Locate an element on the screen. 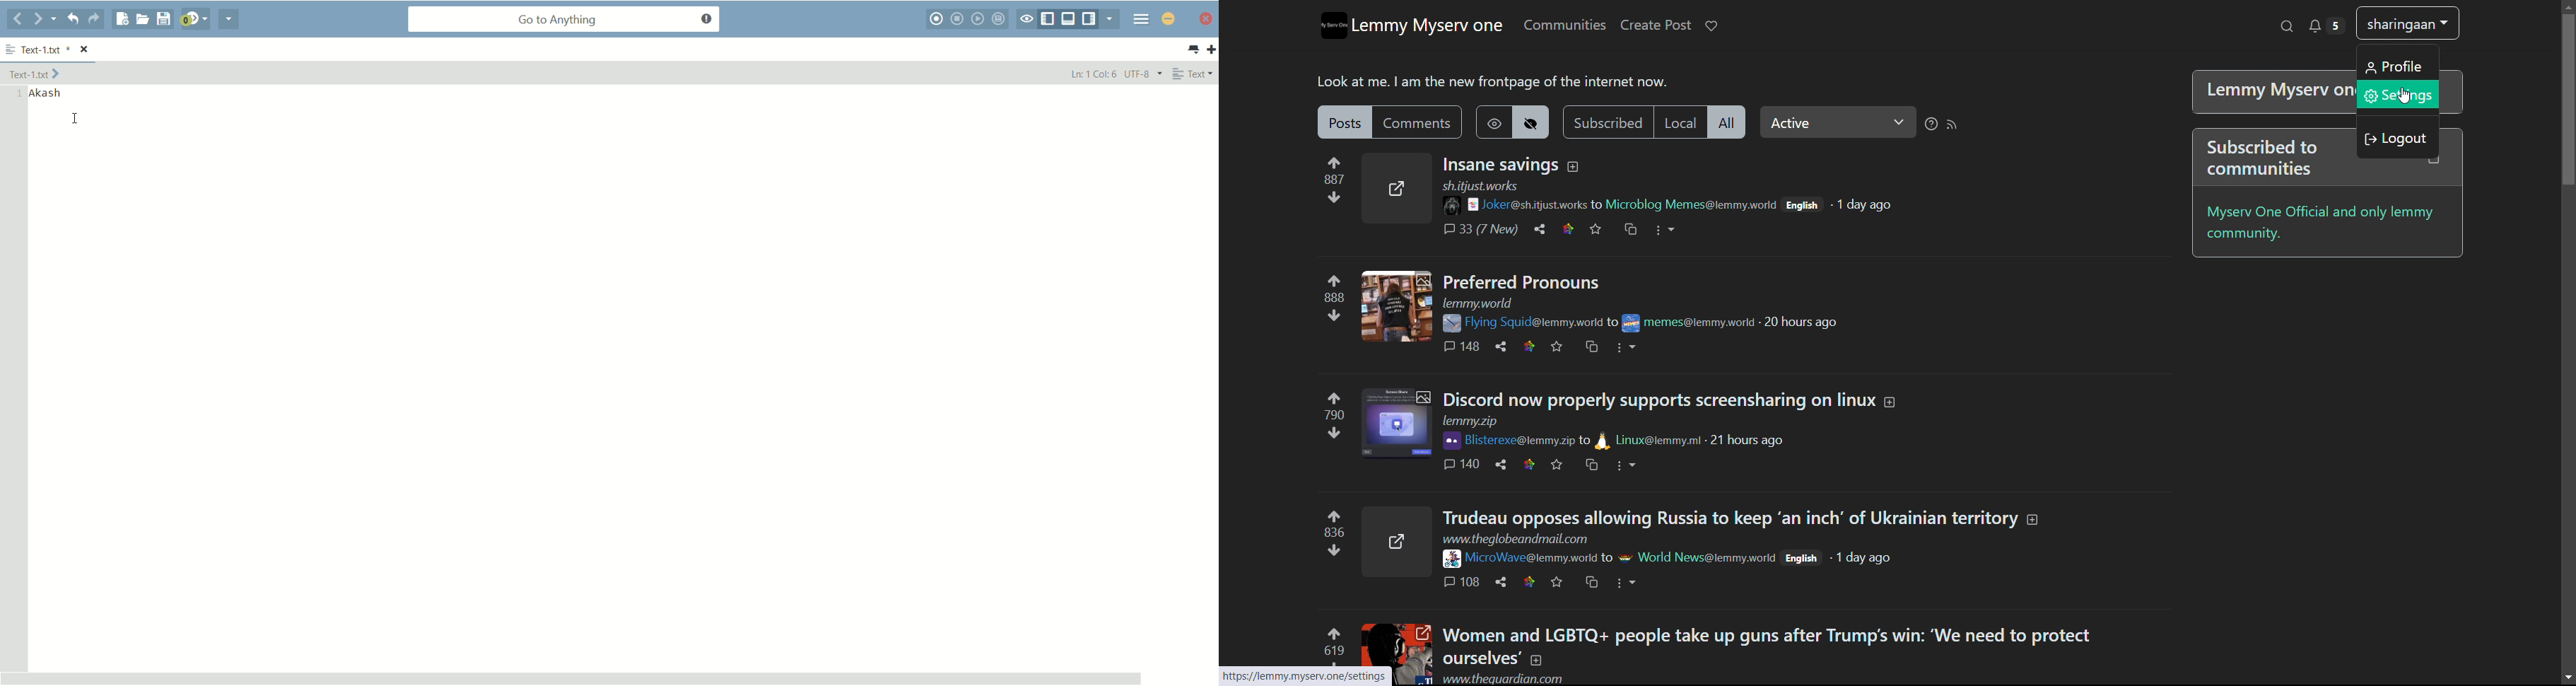  toggle focus mode is located at coordinates (1026, 19).